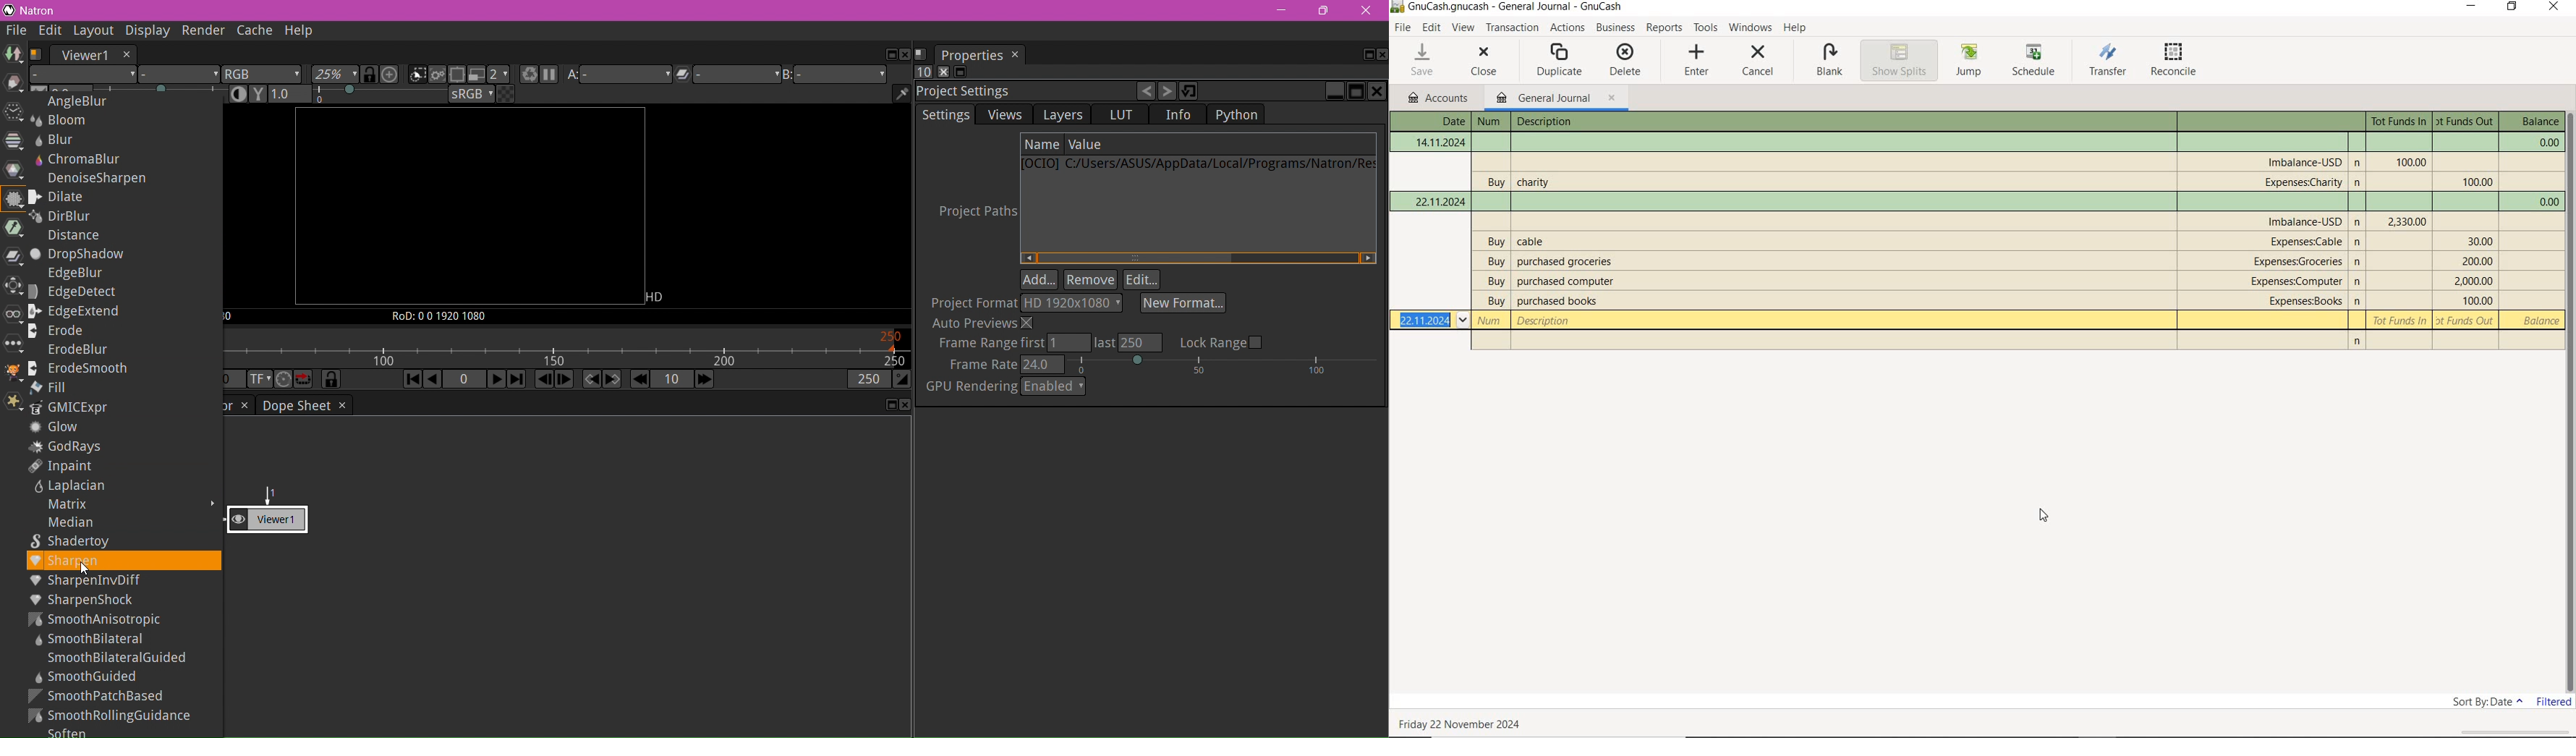  Describe the element at coordinates (2546, 144) in the screenshot. I see `balance` at that location.